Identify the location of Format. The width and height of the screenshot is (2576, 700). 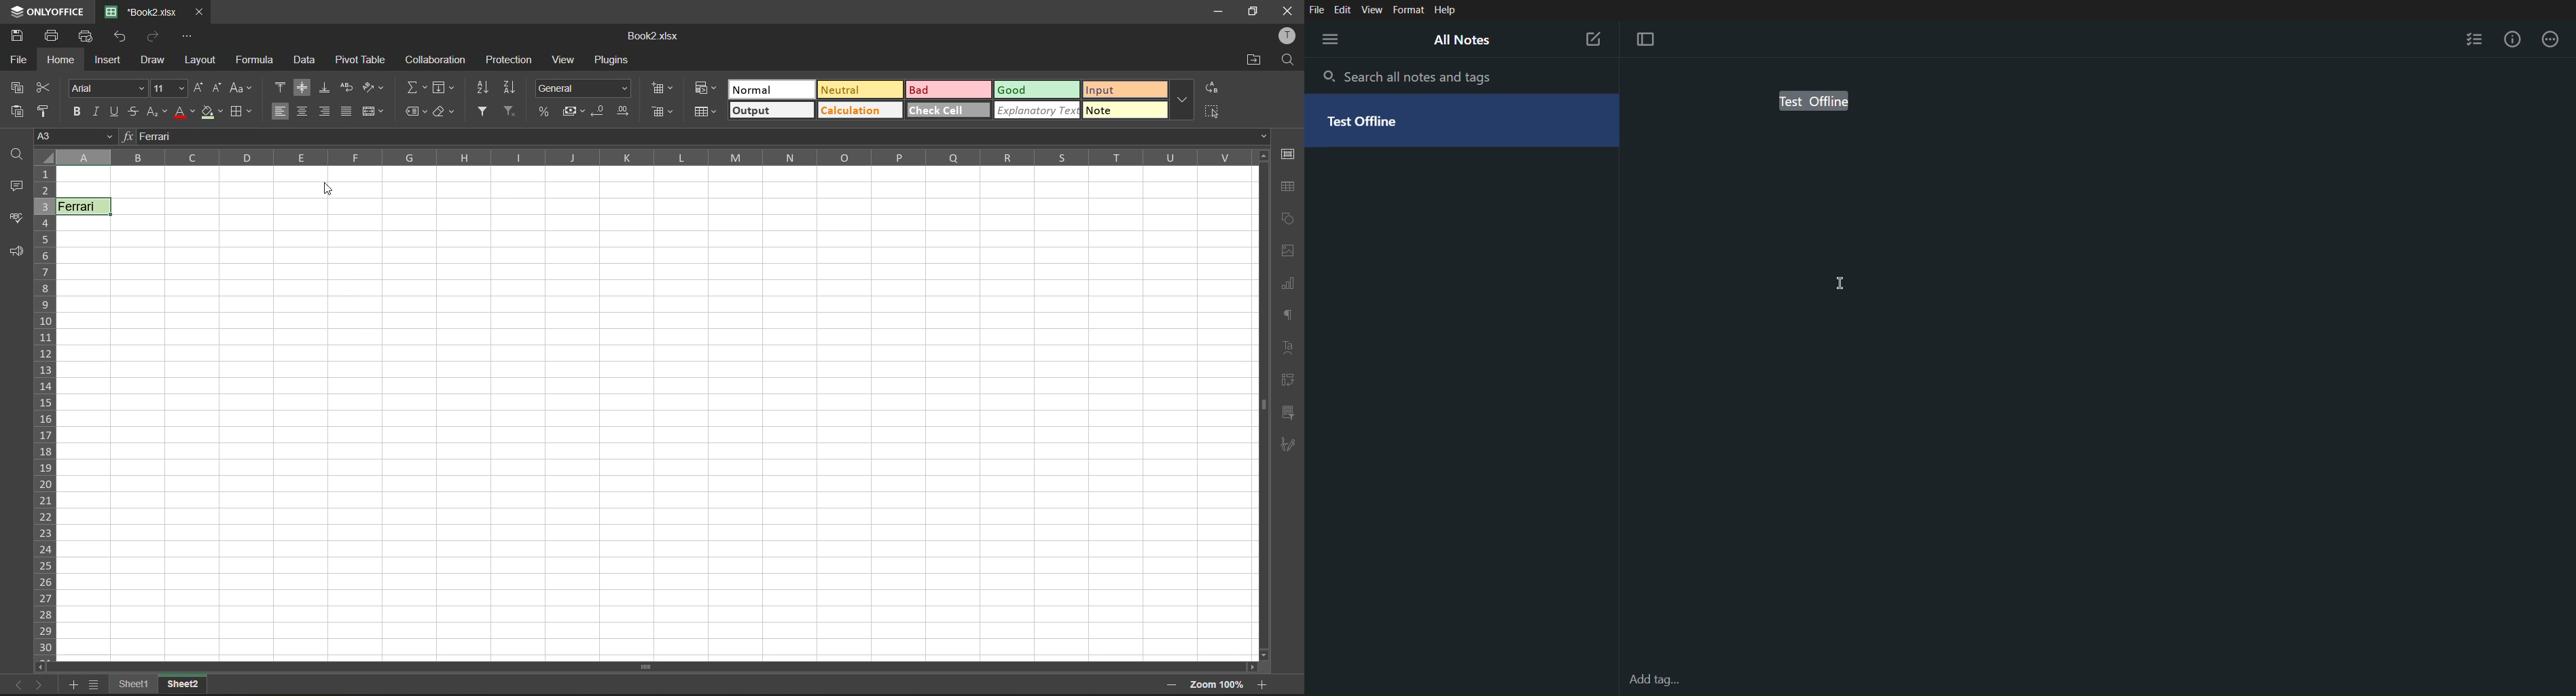
(1409, 9).